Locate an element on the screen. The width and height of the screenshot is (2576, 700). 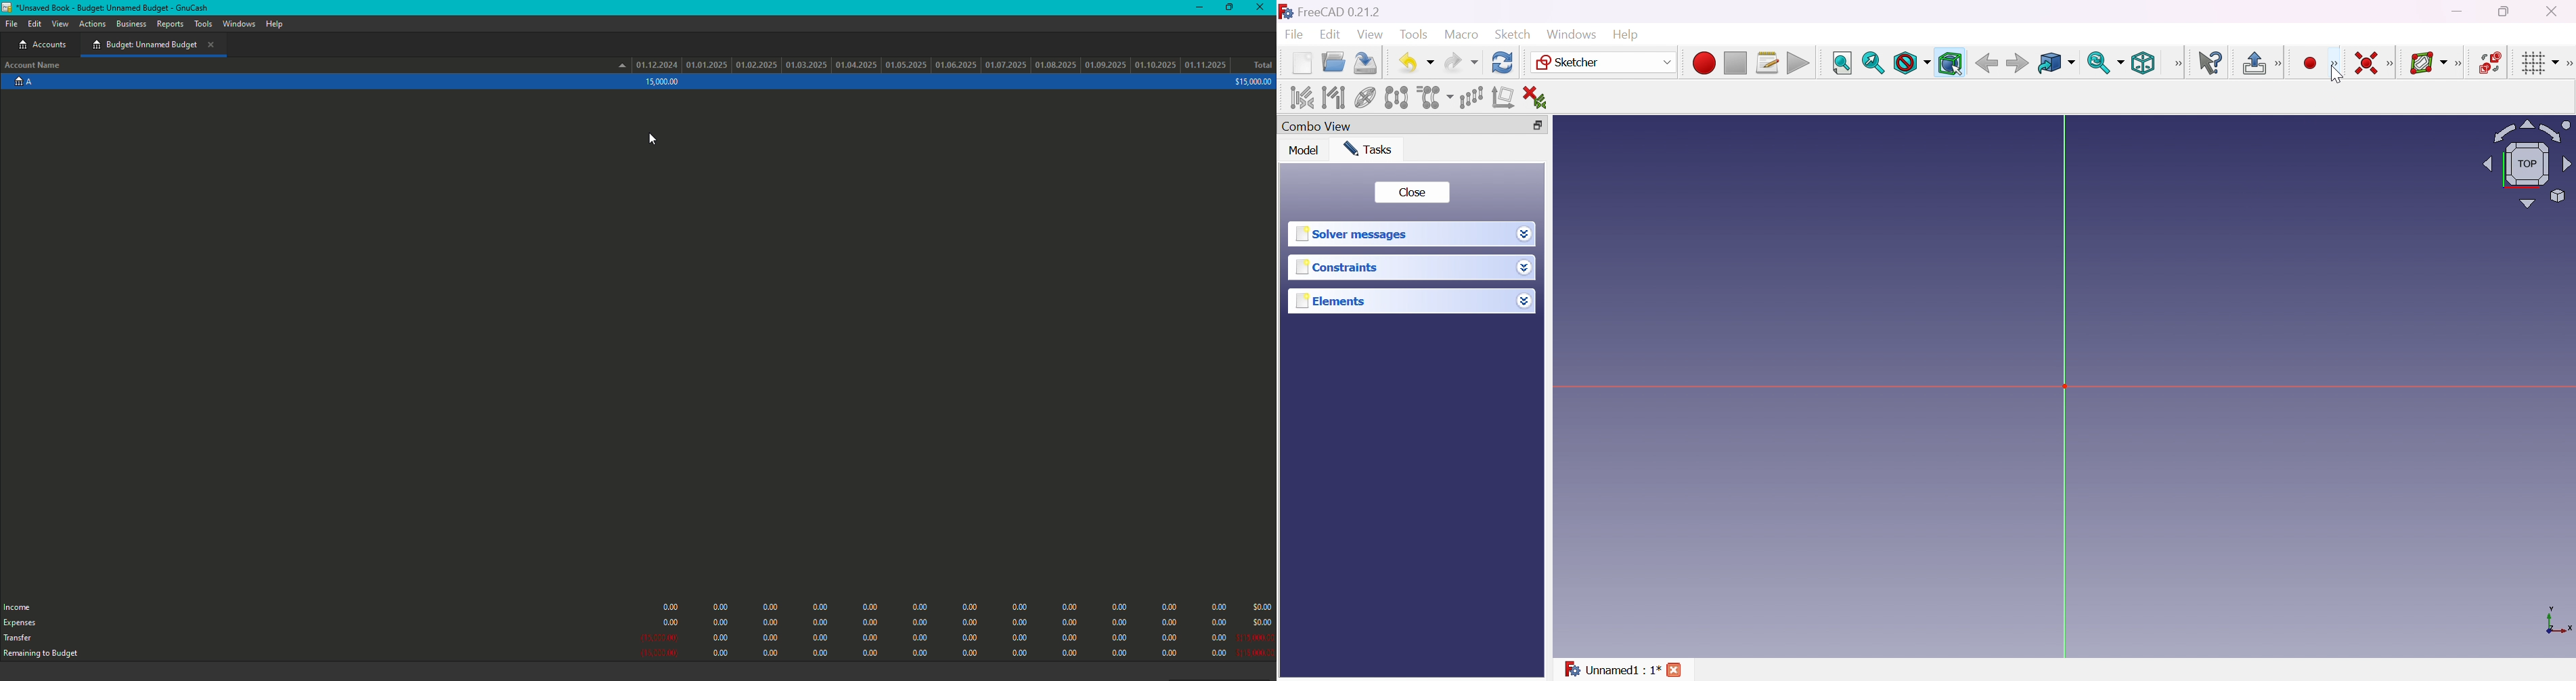
Go to linked object is located at coordinates (2056, 64).